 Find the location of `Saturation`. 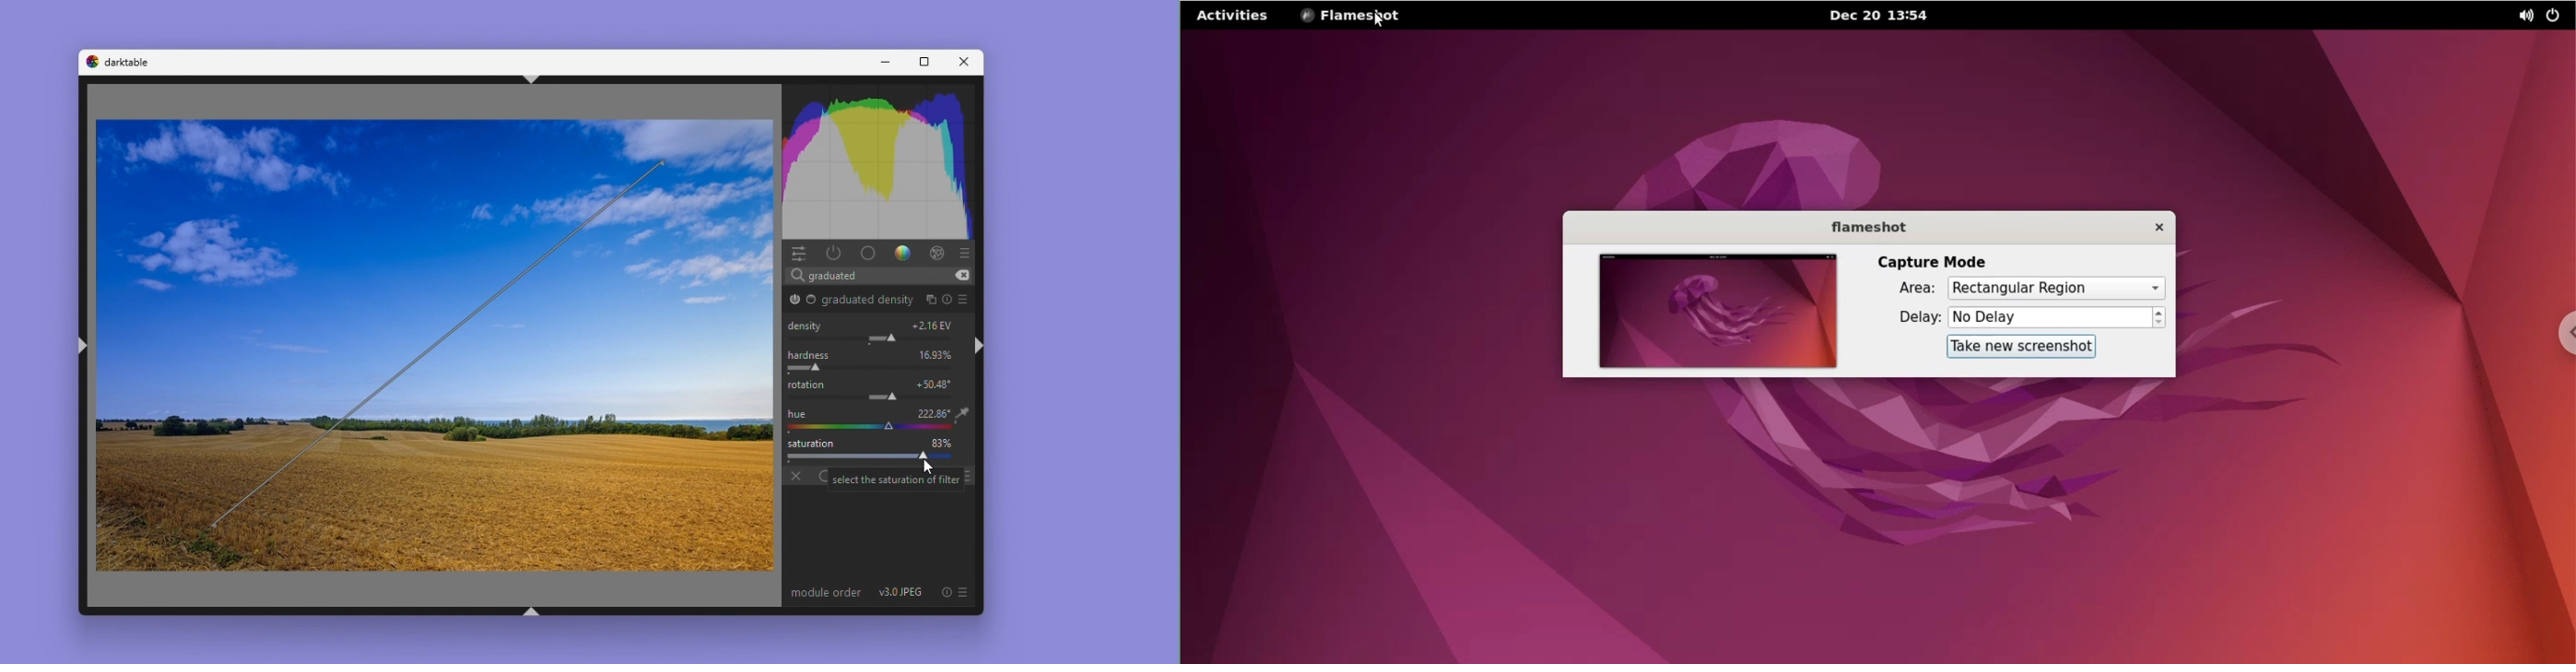

Saturation is located at coordinates (877, 455).